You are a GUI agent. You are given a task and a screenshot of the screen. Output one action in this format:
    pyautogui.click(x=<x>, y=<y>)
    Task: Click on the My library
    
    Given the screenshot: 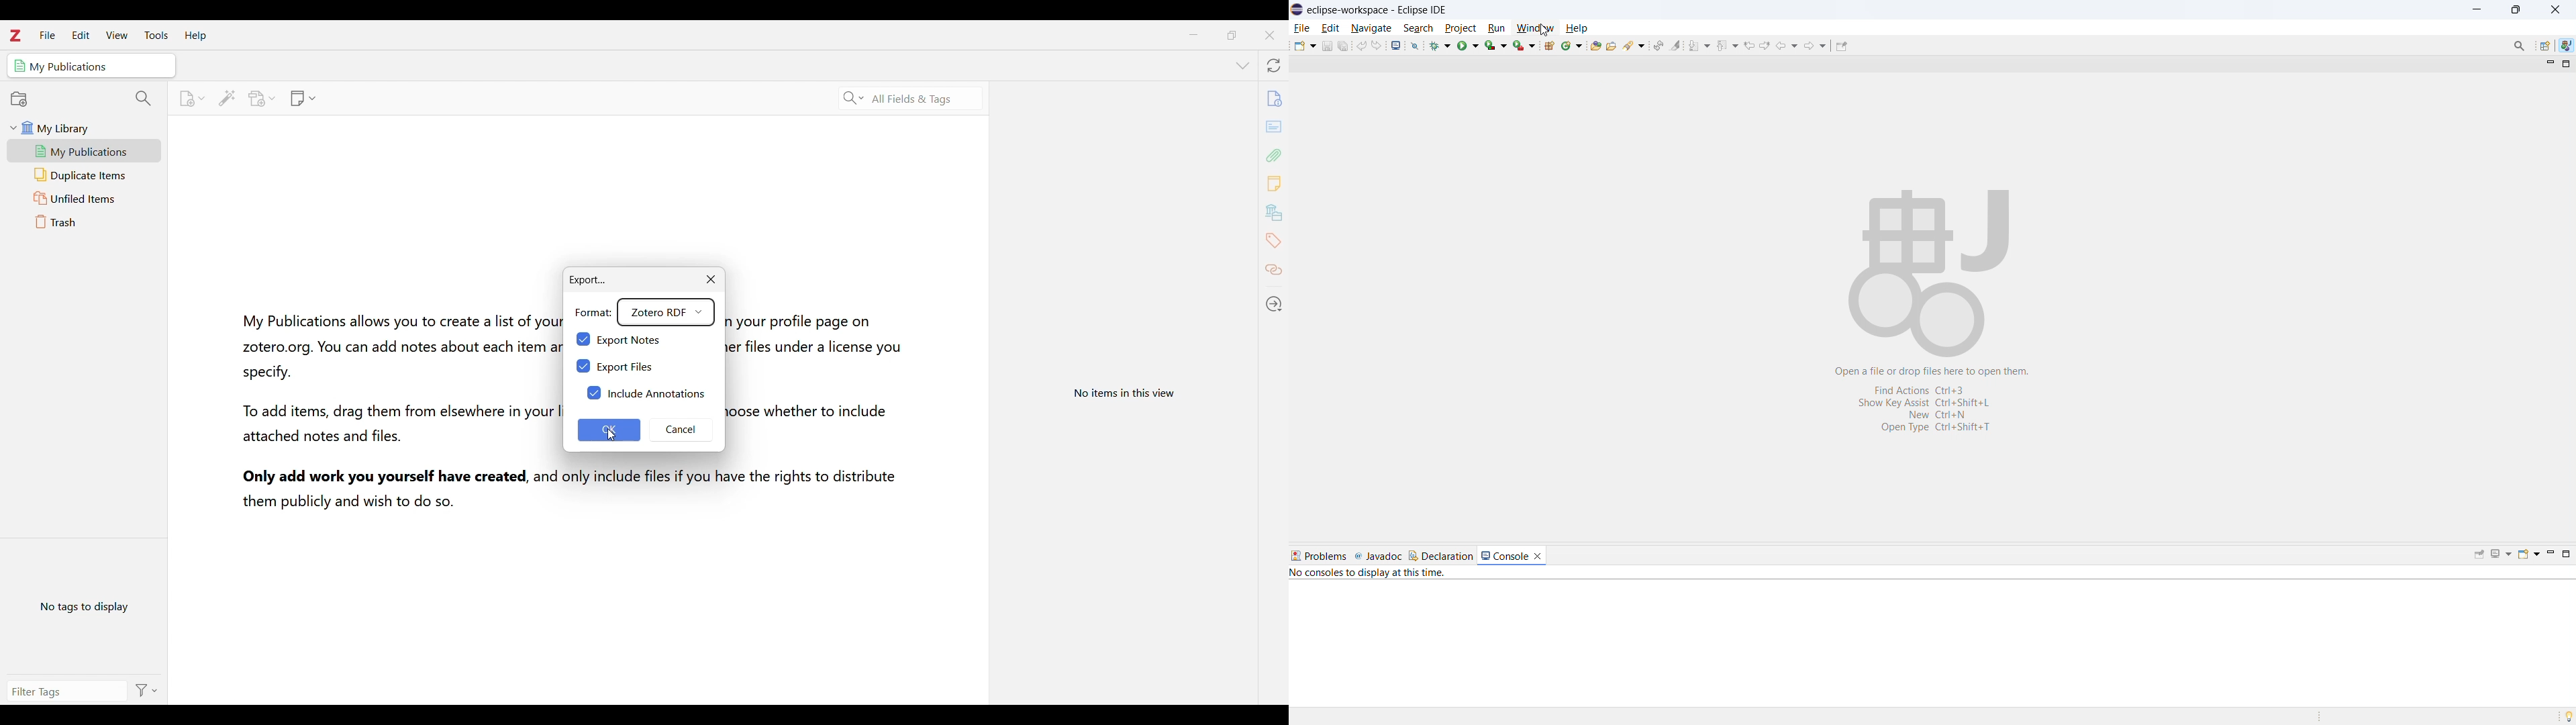 What is the action you would take?
    pyautogui.click(x=89, y=128)
    